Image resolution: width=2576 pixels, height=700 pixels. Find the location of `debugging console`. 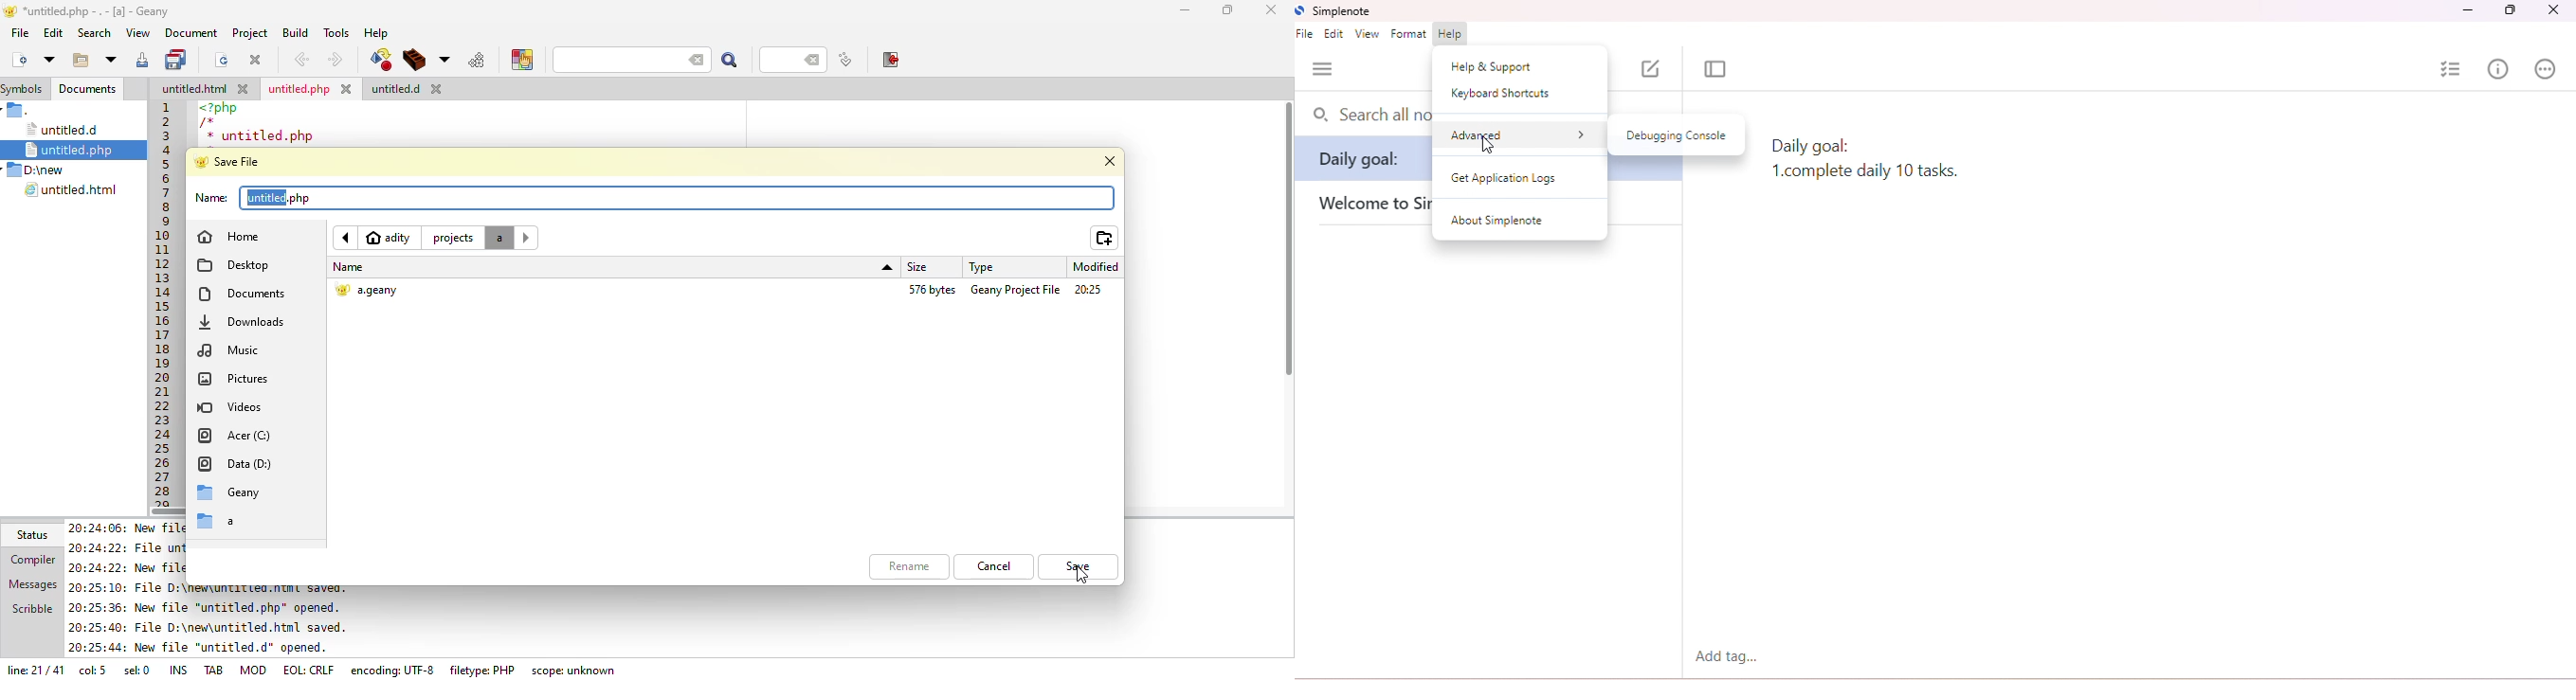

debugging console is located at coordinates (1676, 136).